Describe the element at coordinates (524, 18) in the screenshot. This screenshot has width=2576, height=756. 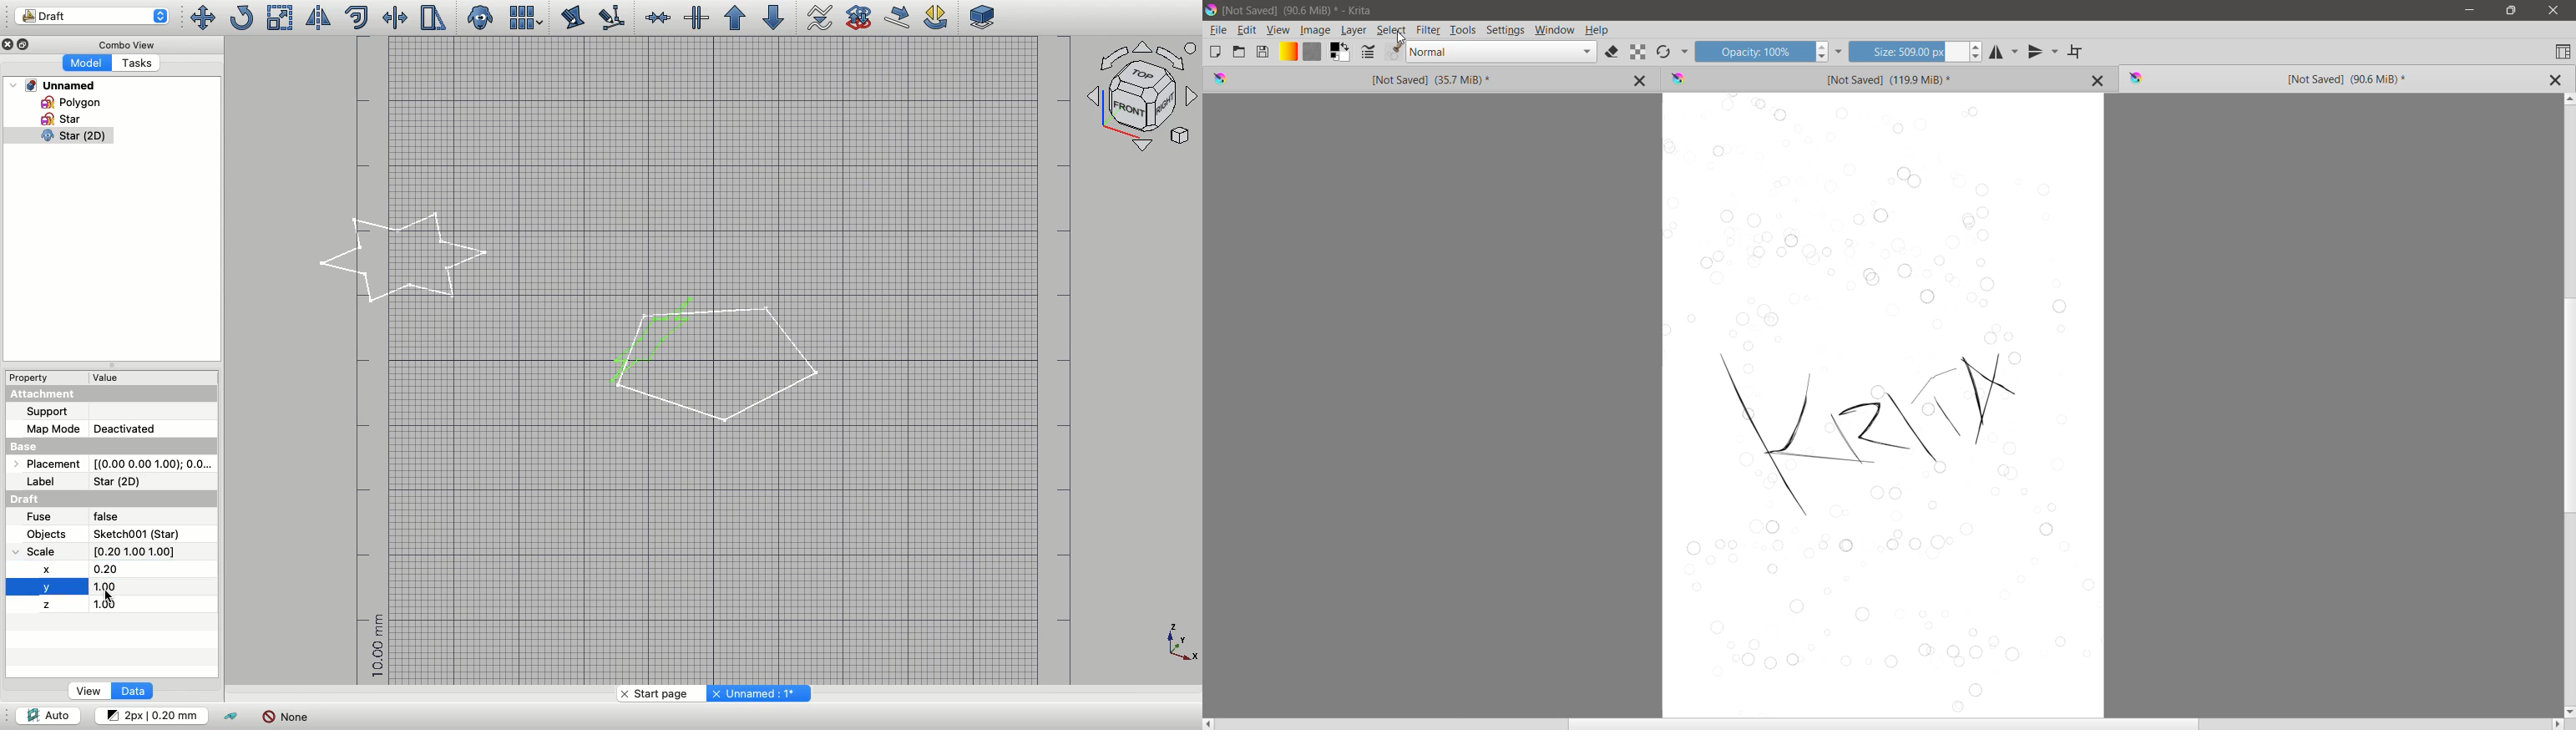
I see `Array tools` at that location.